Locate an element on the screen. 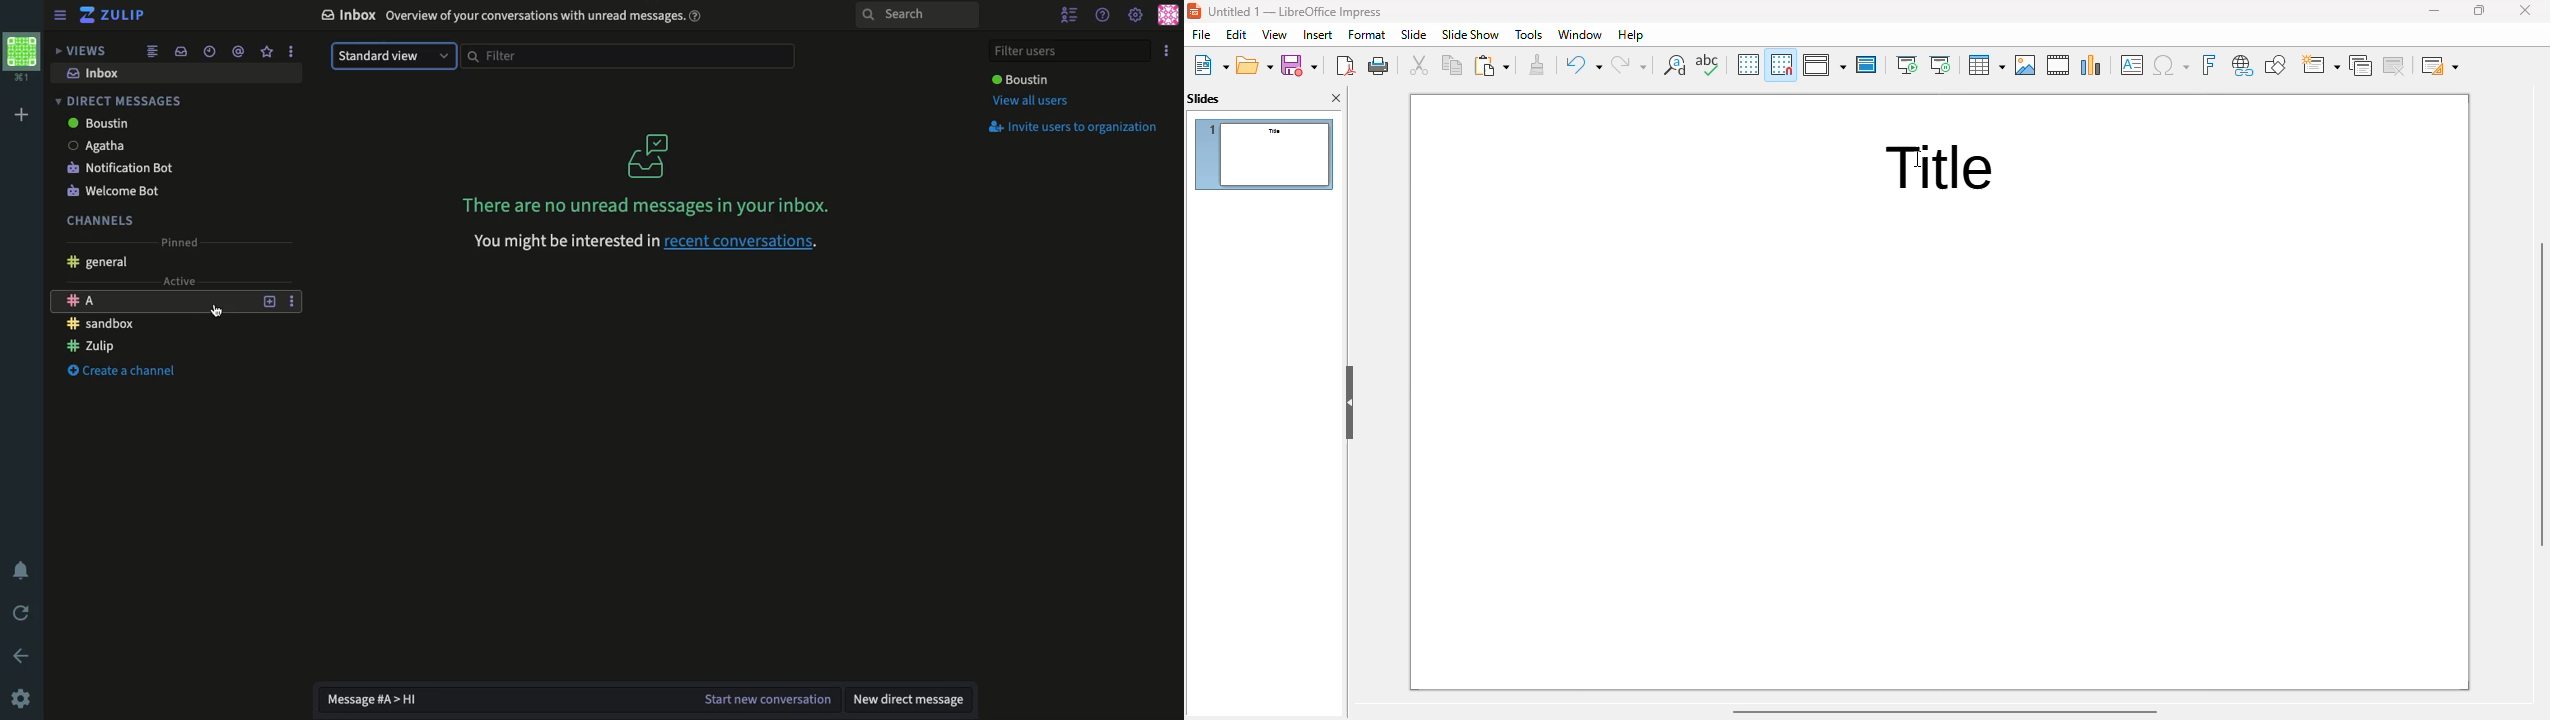 This screenshot has height=728, width=2576. General is located at coordinates (98, 263).